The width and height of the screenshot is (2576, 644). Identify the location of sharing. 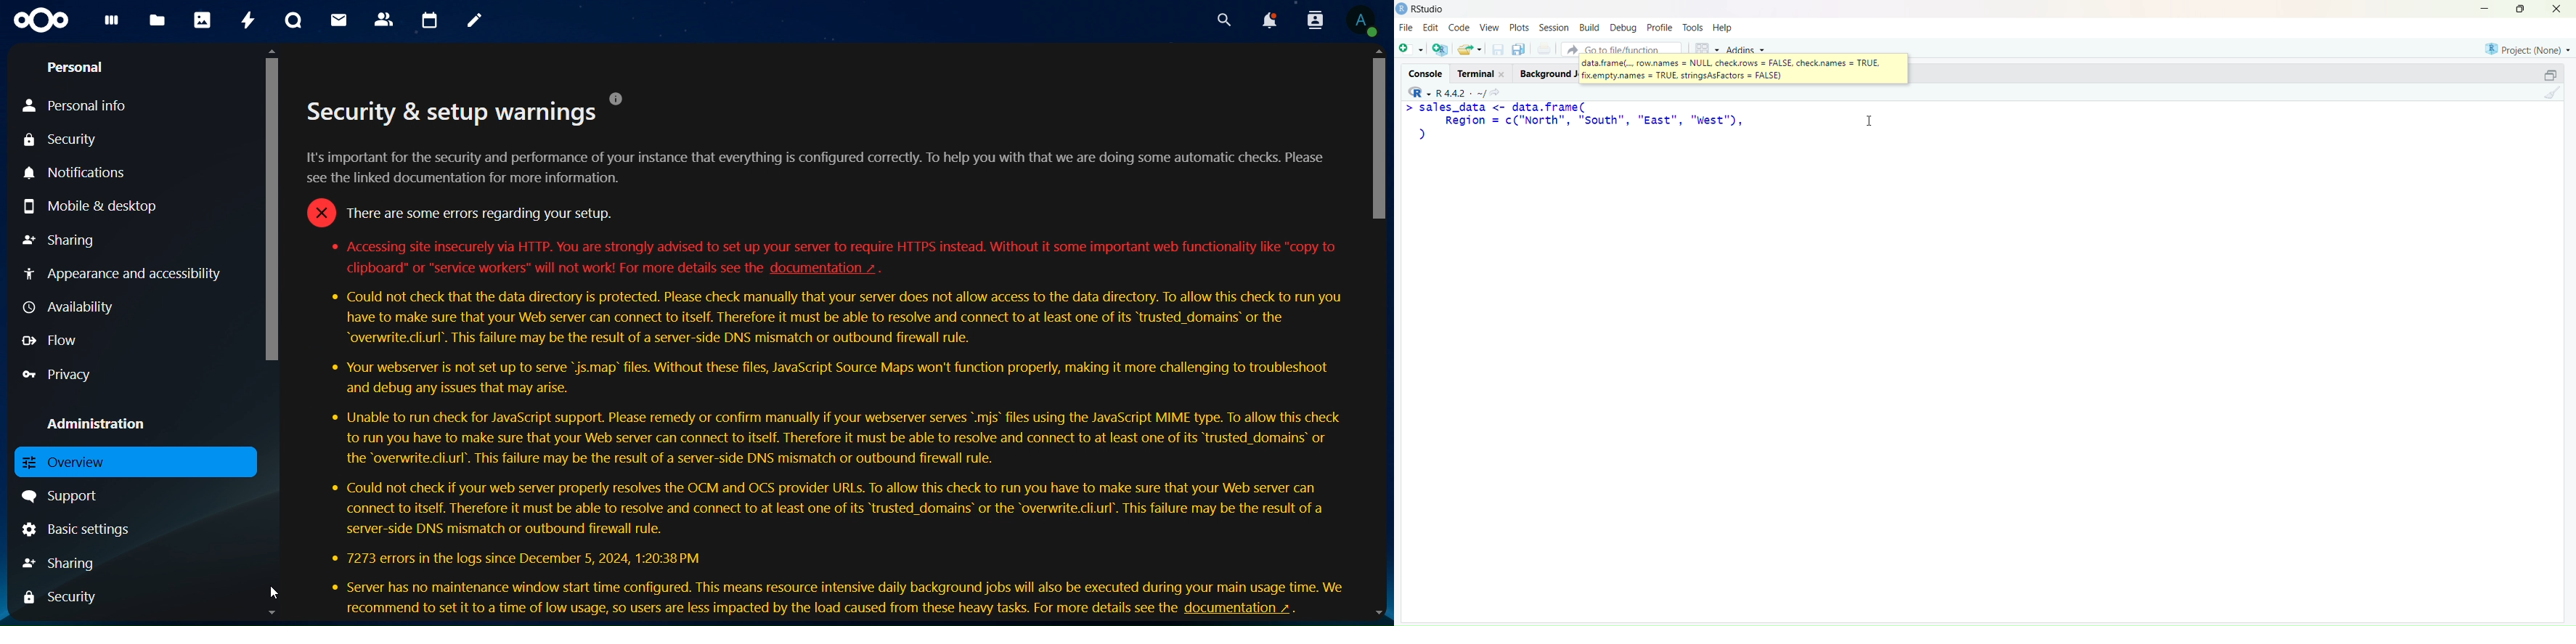
(62, 241).